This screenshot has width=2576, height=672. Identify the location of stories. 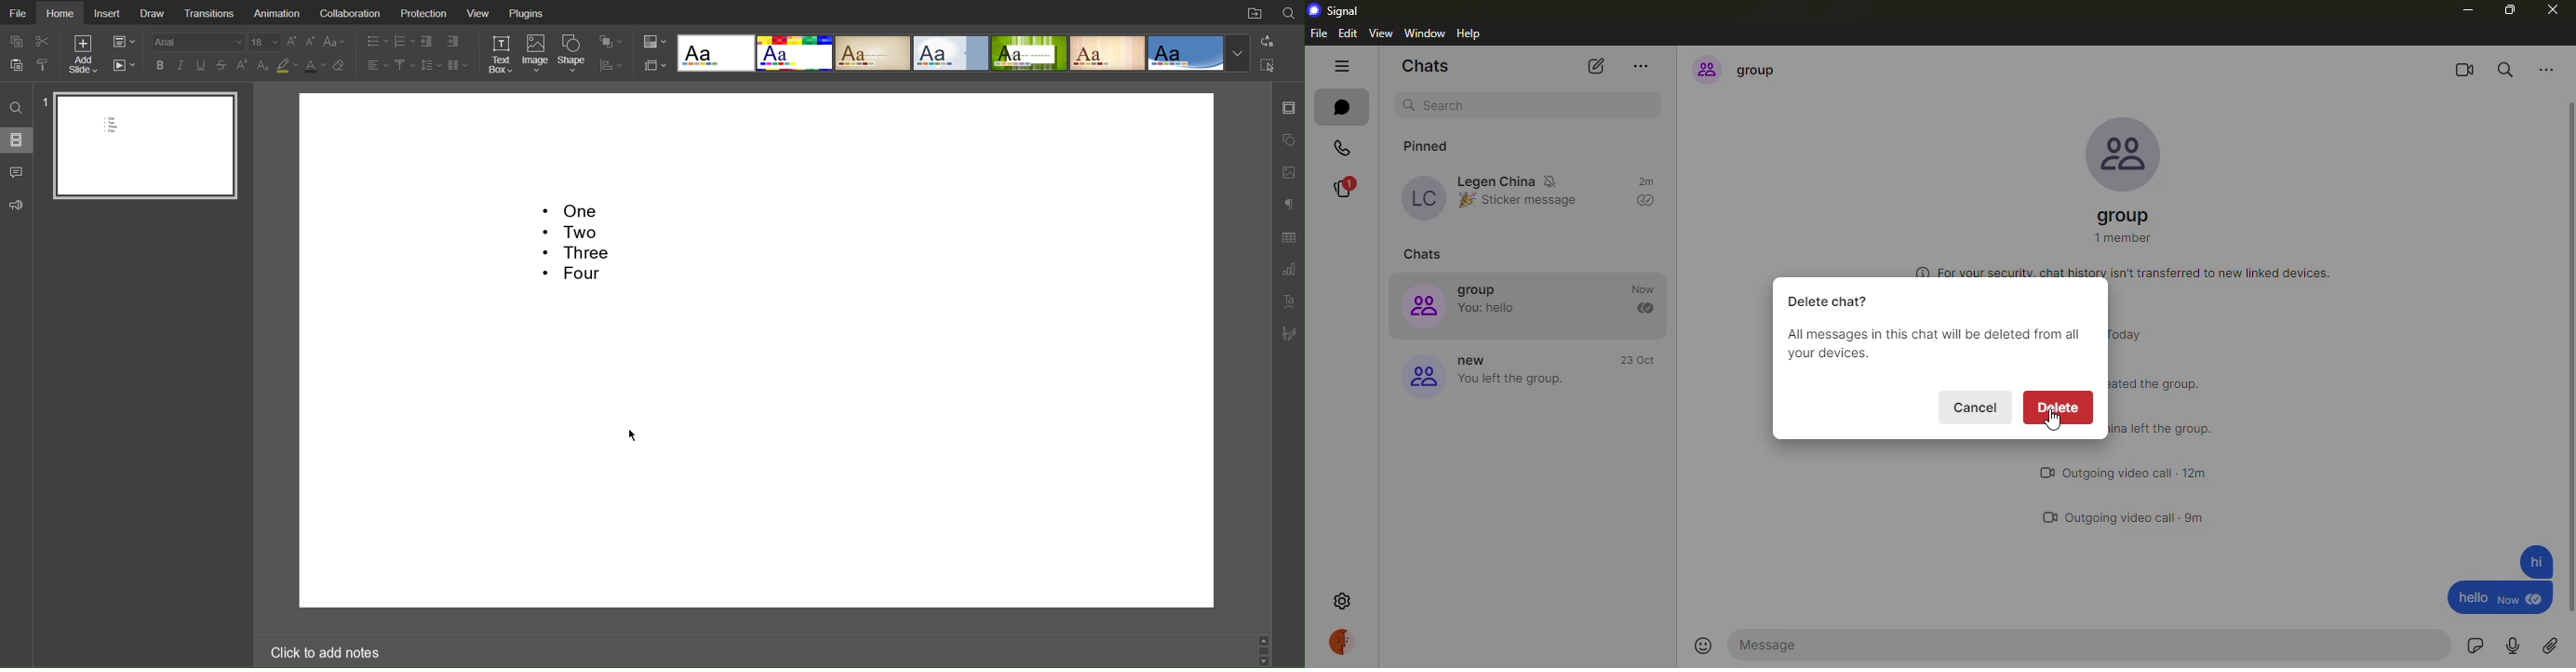
(1345, 182).